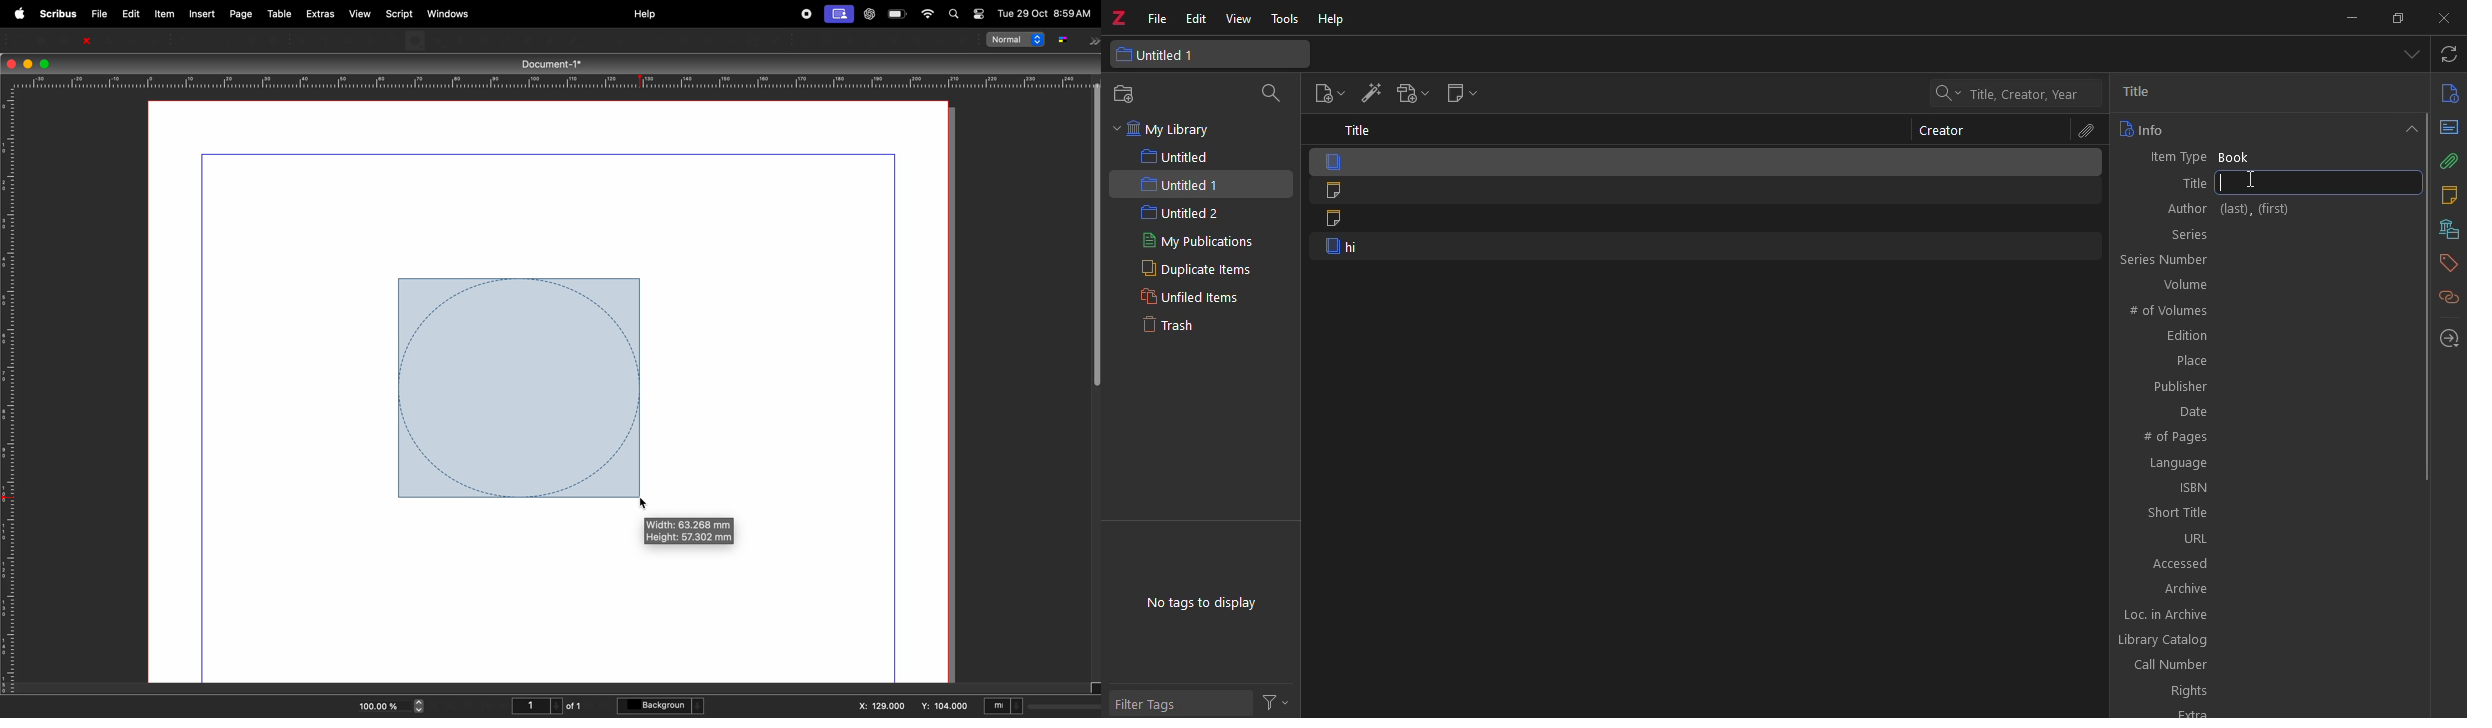 Image resolution: width=2492 pixels, height=728 pixels. Describe the element at coordinates (2260, 640) in the screenshot. I see `library catalog` at that location.